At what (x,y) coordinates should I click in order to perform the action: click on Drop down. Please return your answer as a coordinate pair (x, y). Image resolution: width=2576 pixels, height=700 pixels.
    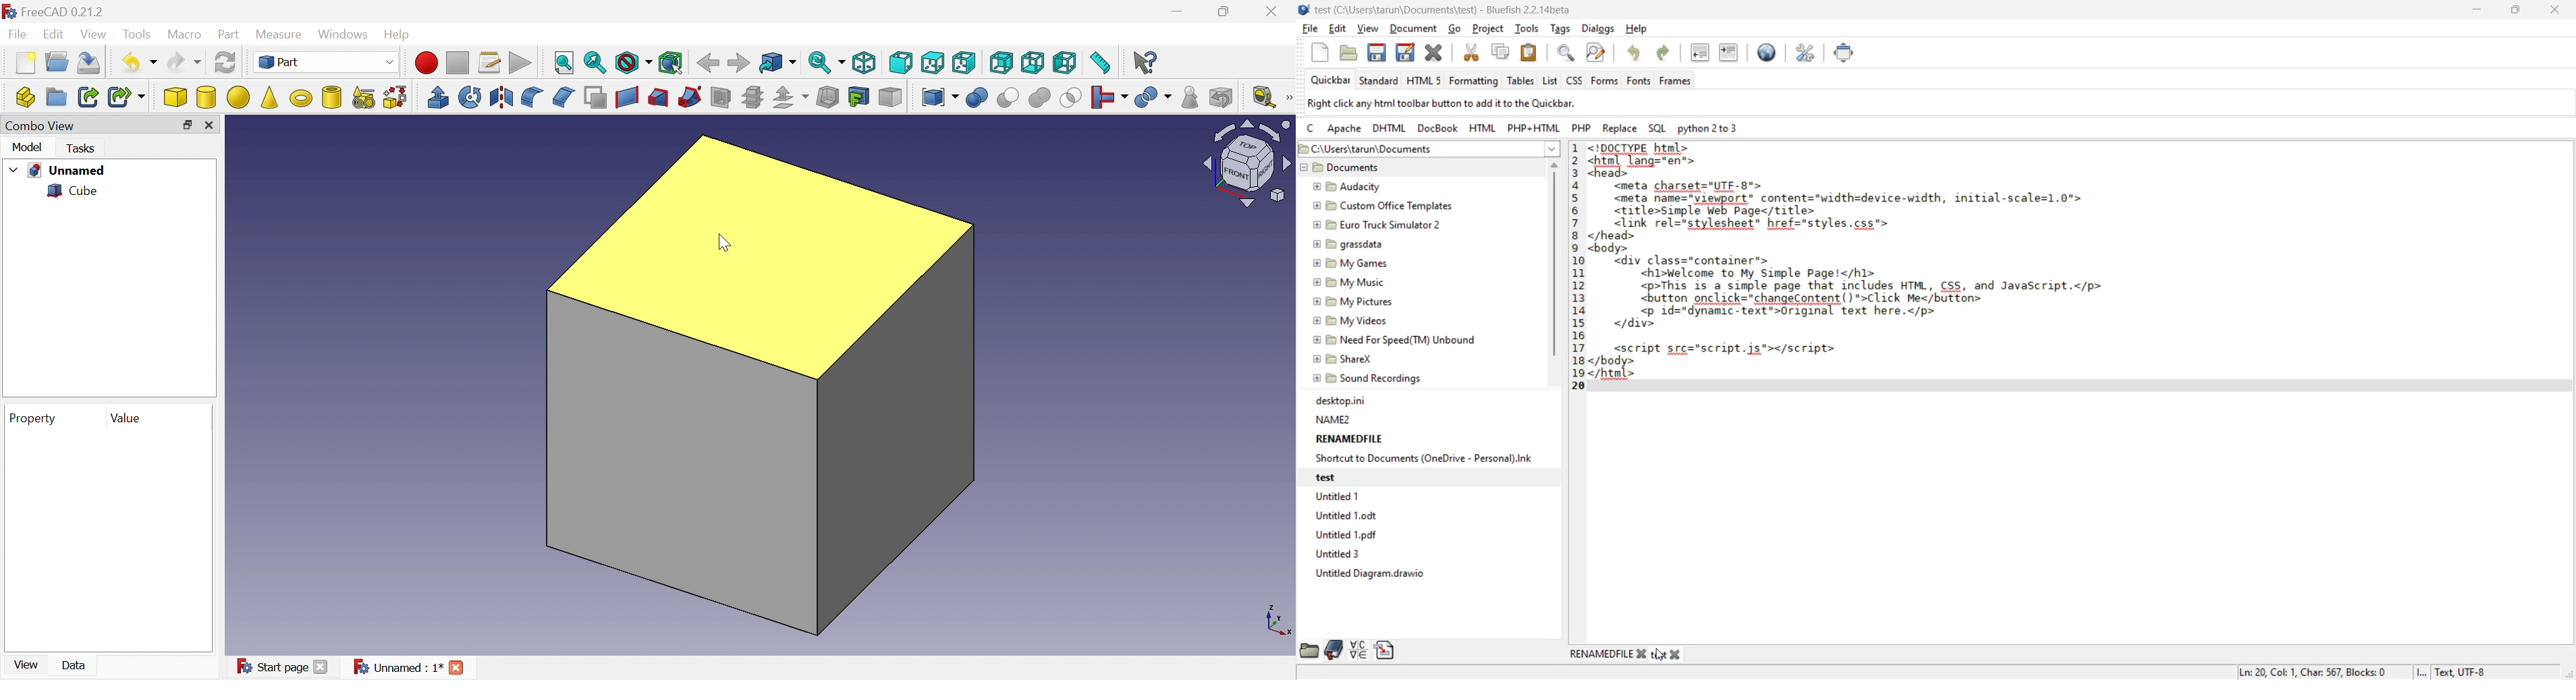
    Looking at the image, I should click on (14, 167).